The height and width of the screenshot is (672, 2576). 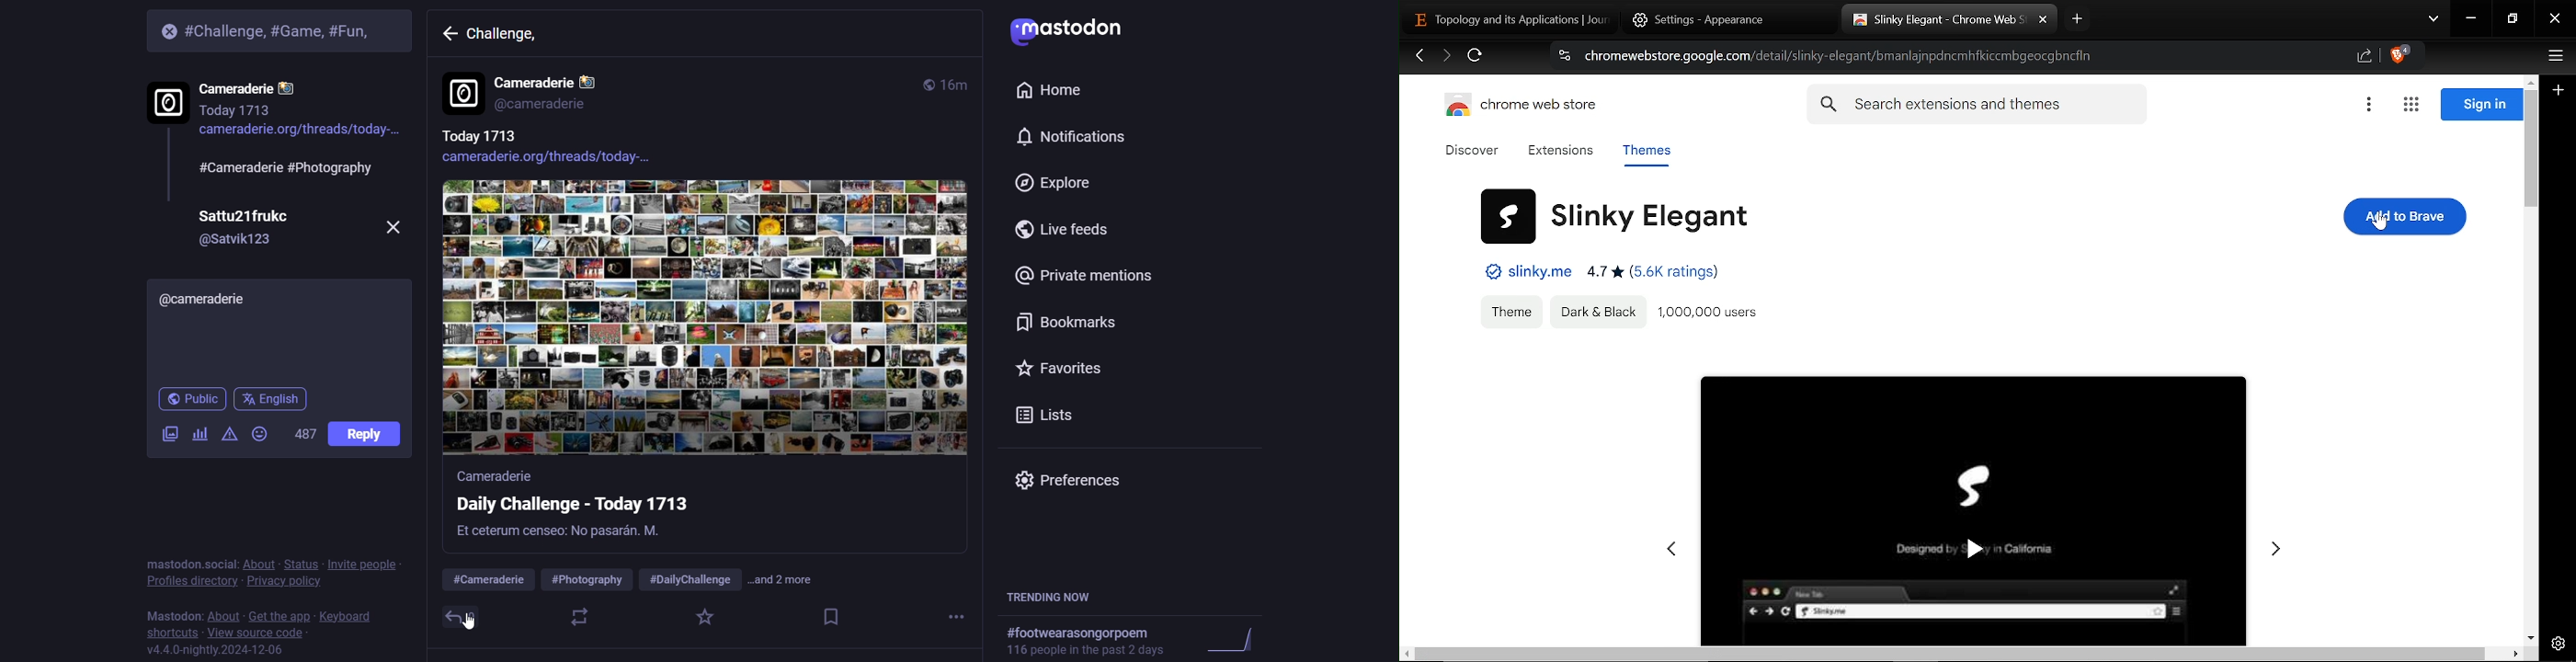 I want to click on Website, so click(x=1524, y=272).